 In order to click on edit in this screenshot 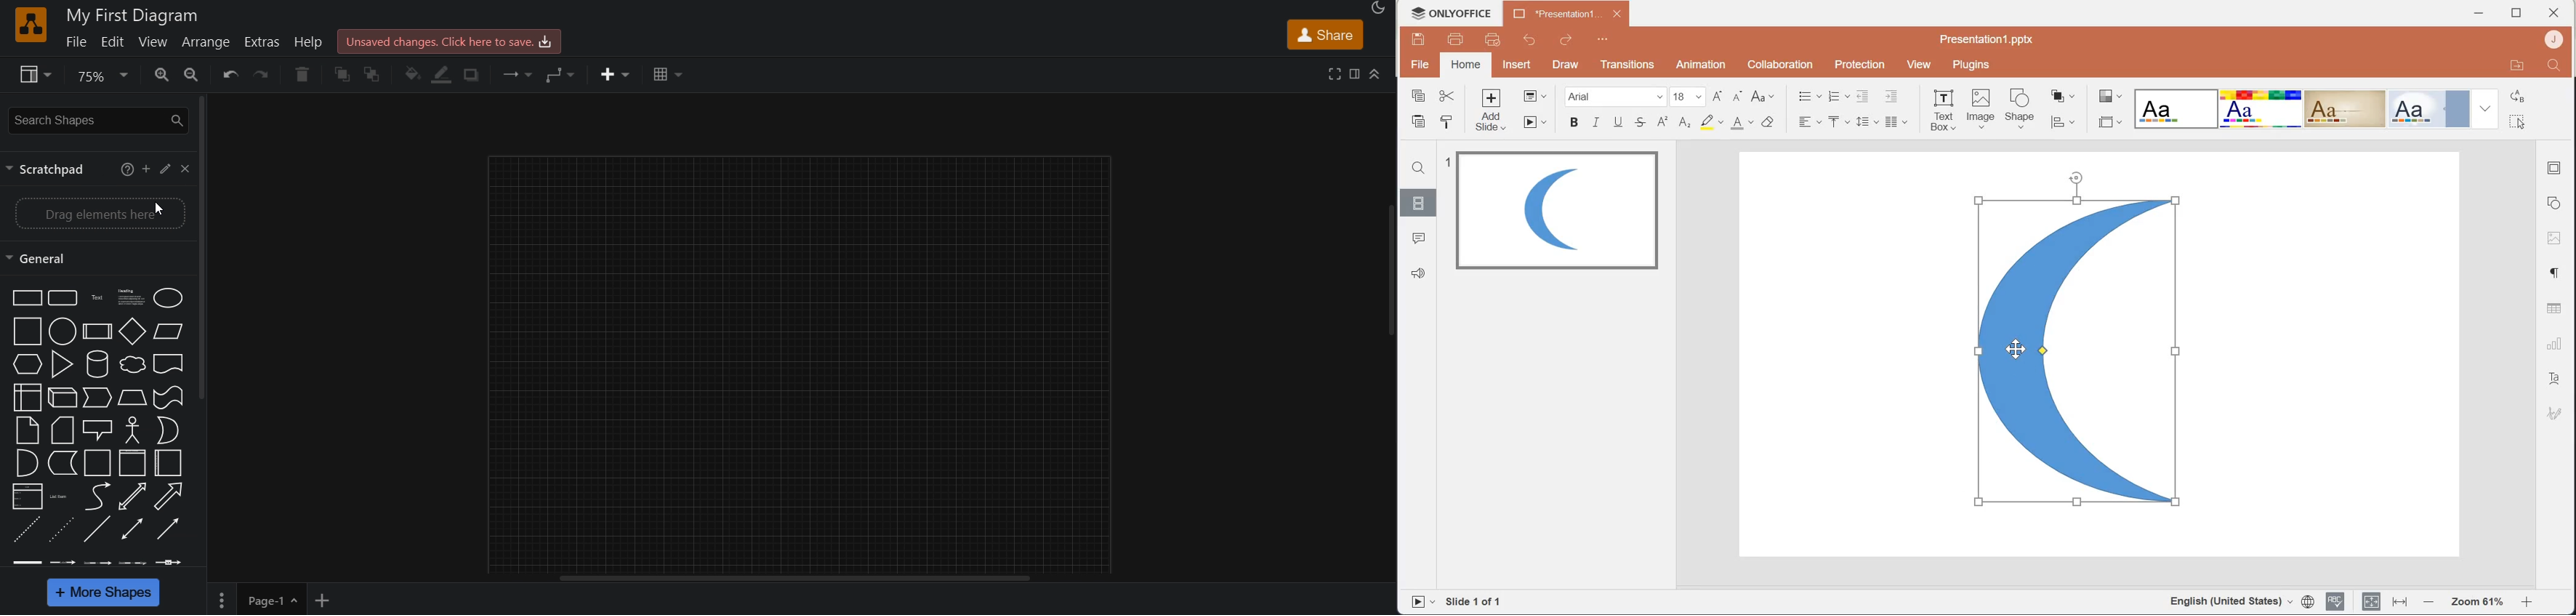, I will do `click(116, 43)`.